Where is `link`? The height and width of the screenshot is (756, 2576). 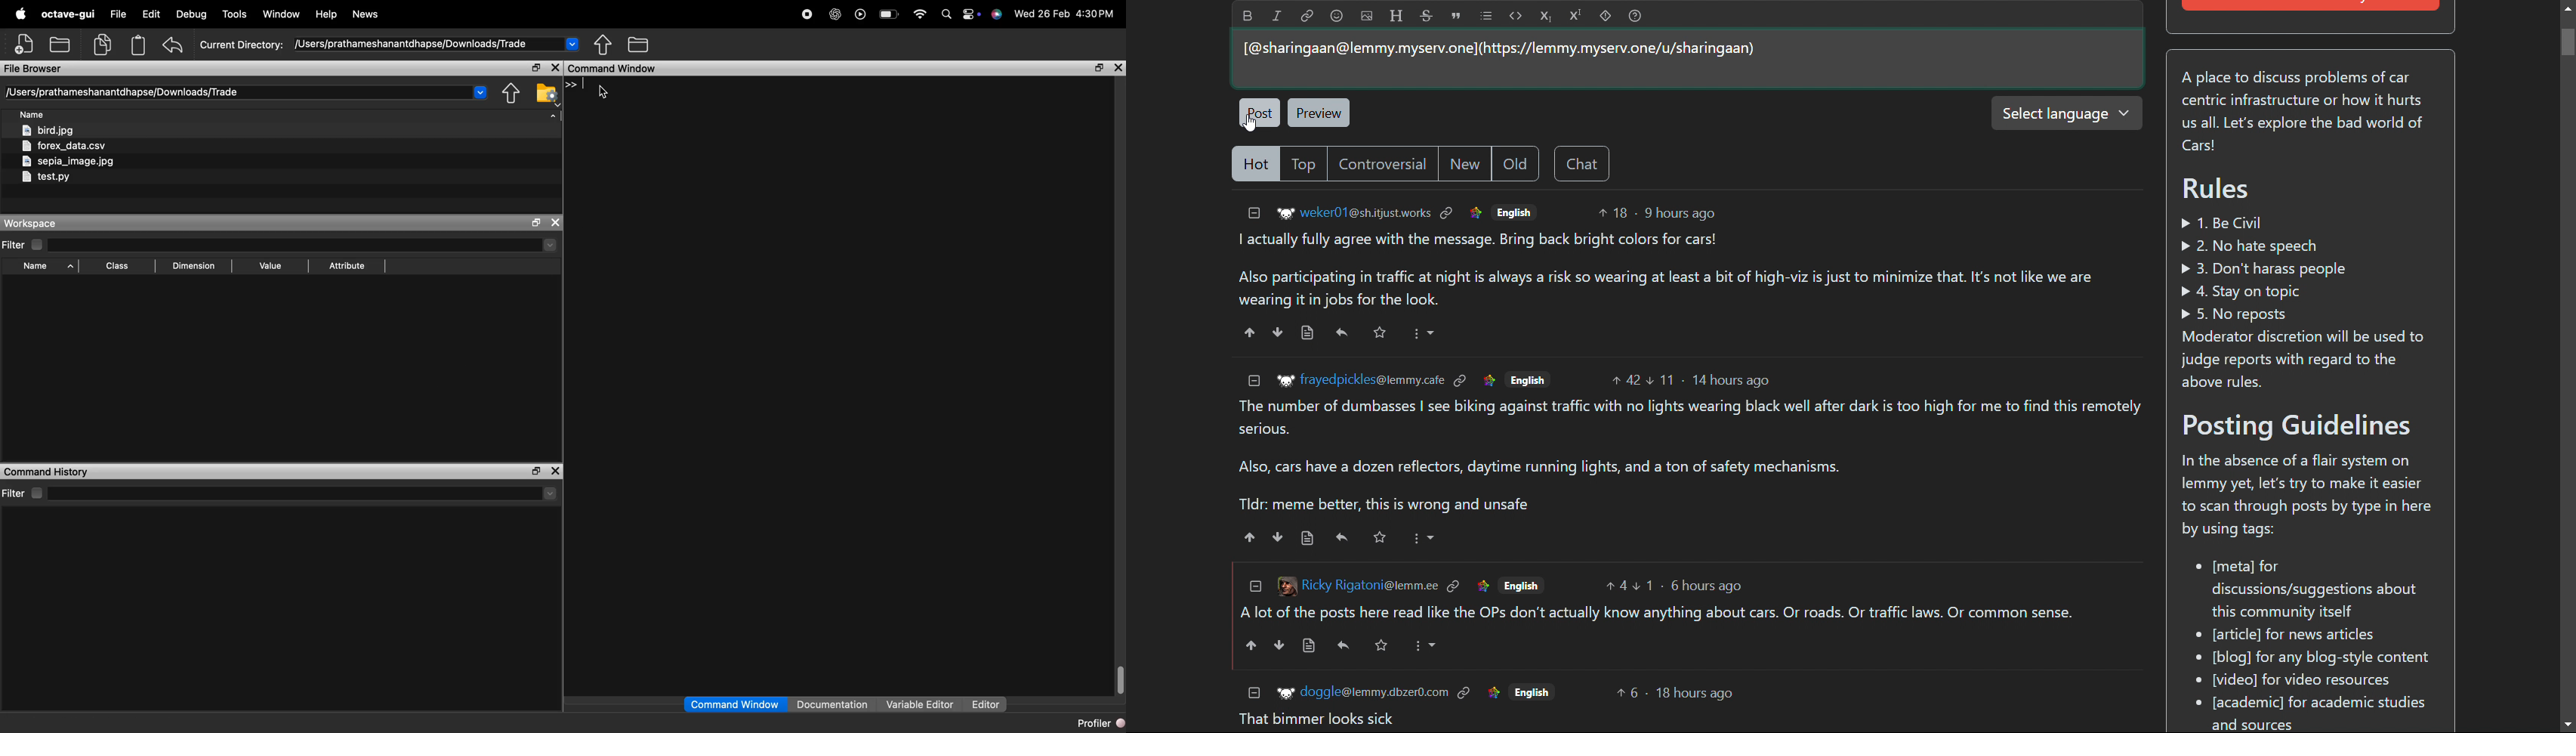 link is located at coordinates (1489, 379).